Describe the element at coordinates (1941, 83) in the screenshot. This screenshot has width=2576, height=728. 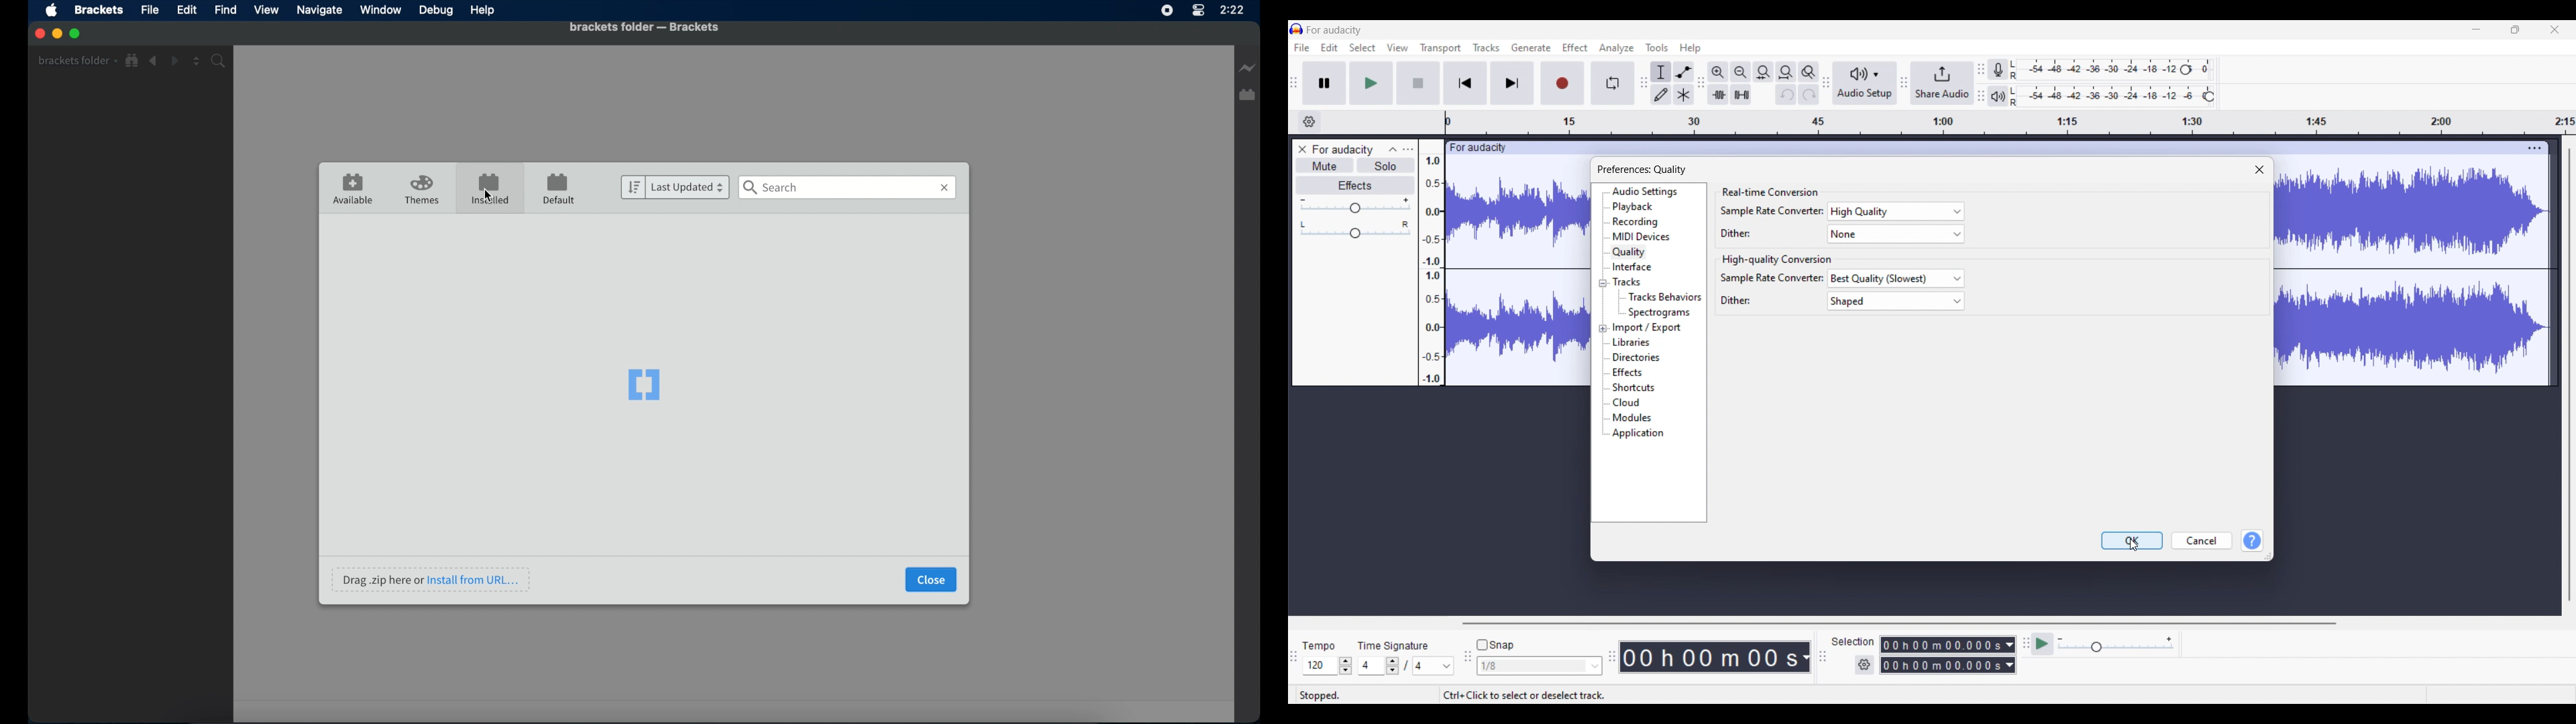
I see `Share audio` at that location.